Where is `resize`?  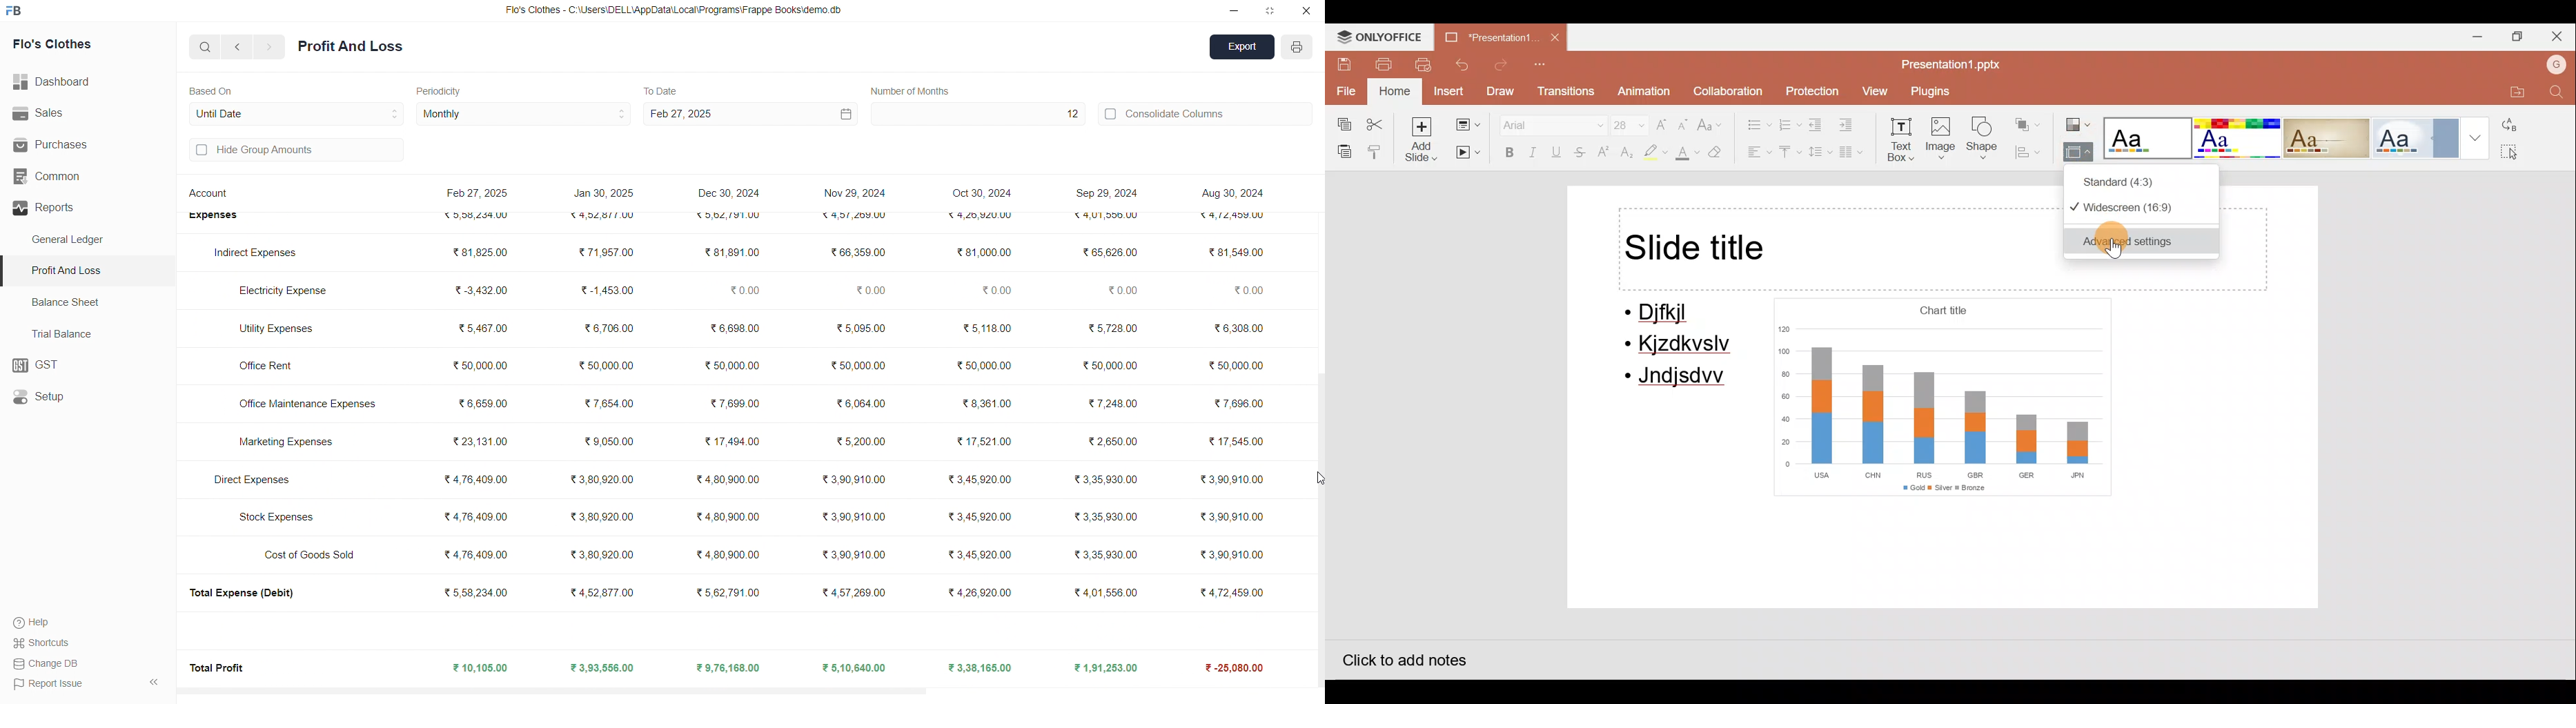
resize is located at coordinates (1270, 10).